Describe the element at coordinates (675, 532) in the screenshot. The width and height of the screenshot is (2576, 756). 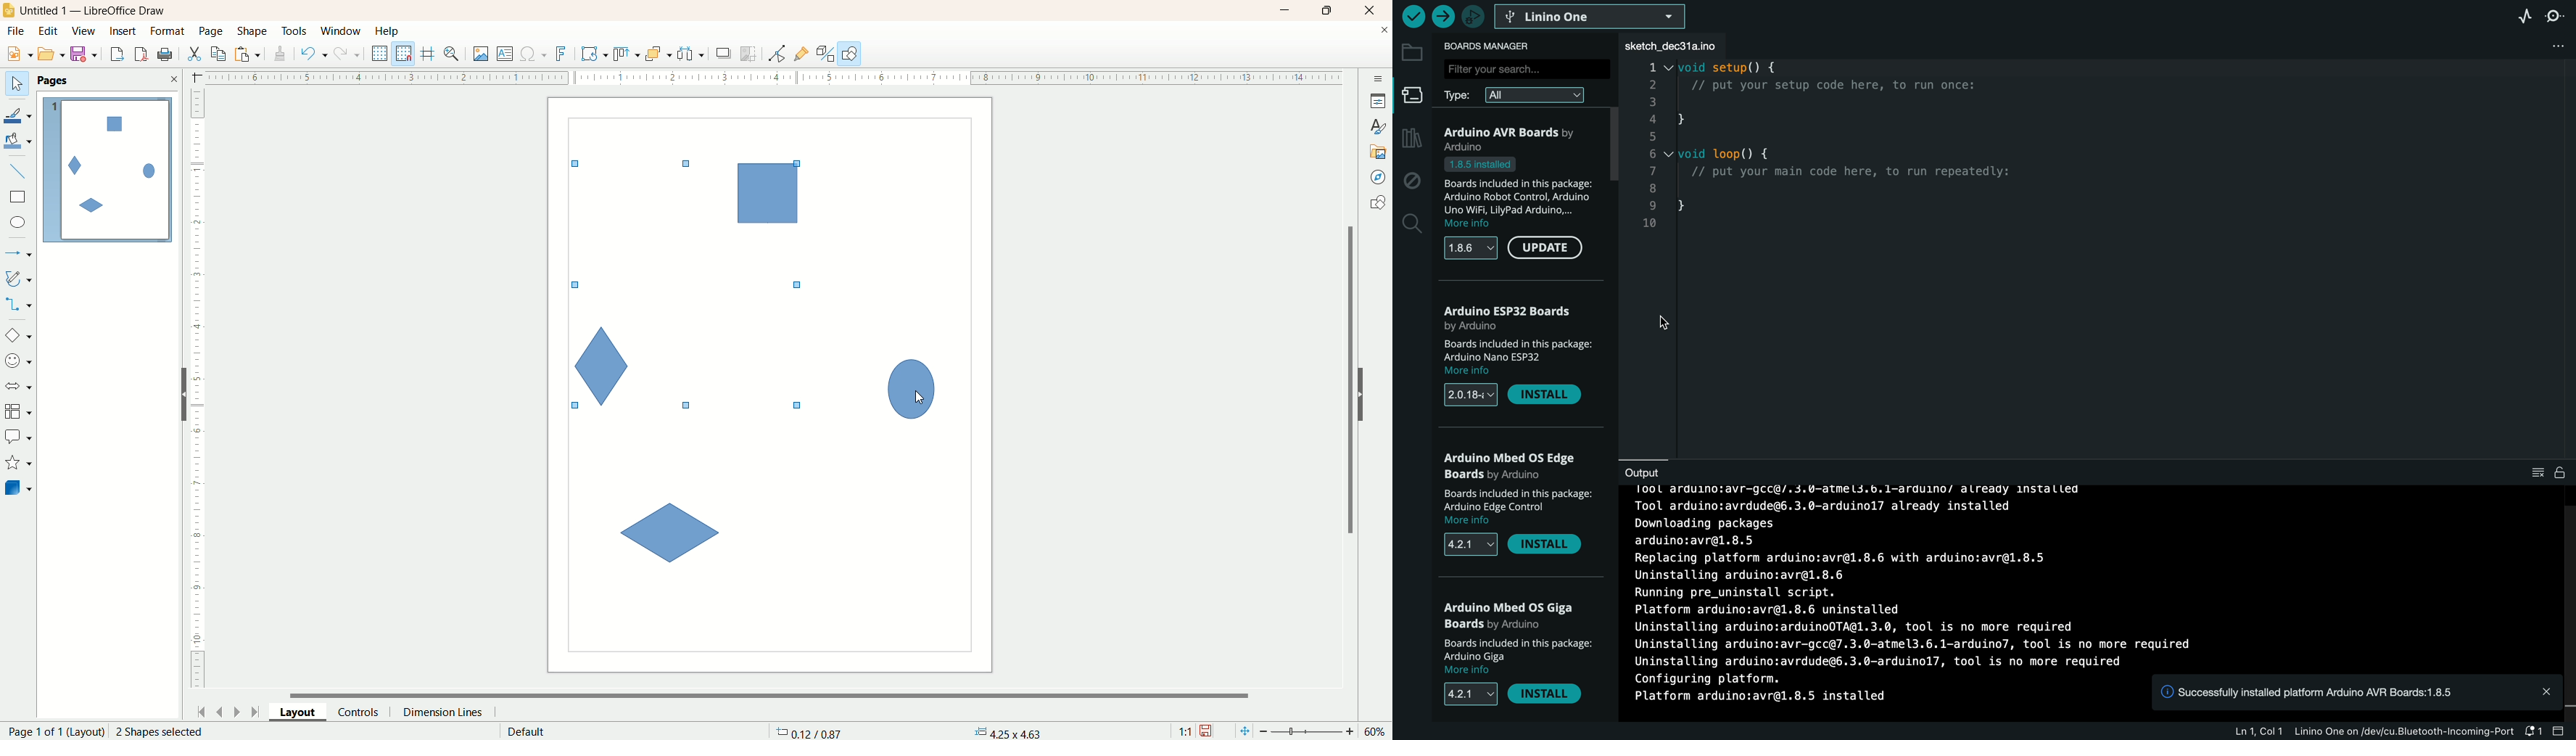
I see `unselected shape` at that location.